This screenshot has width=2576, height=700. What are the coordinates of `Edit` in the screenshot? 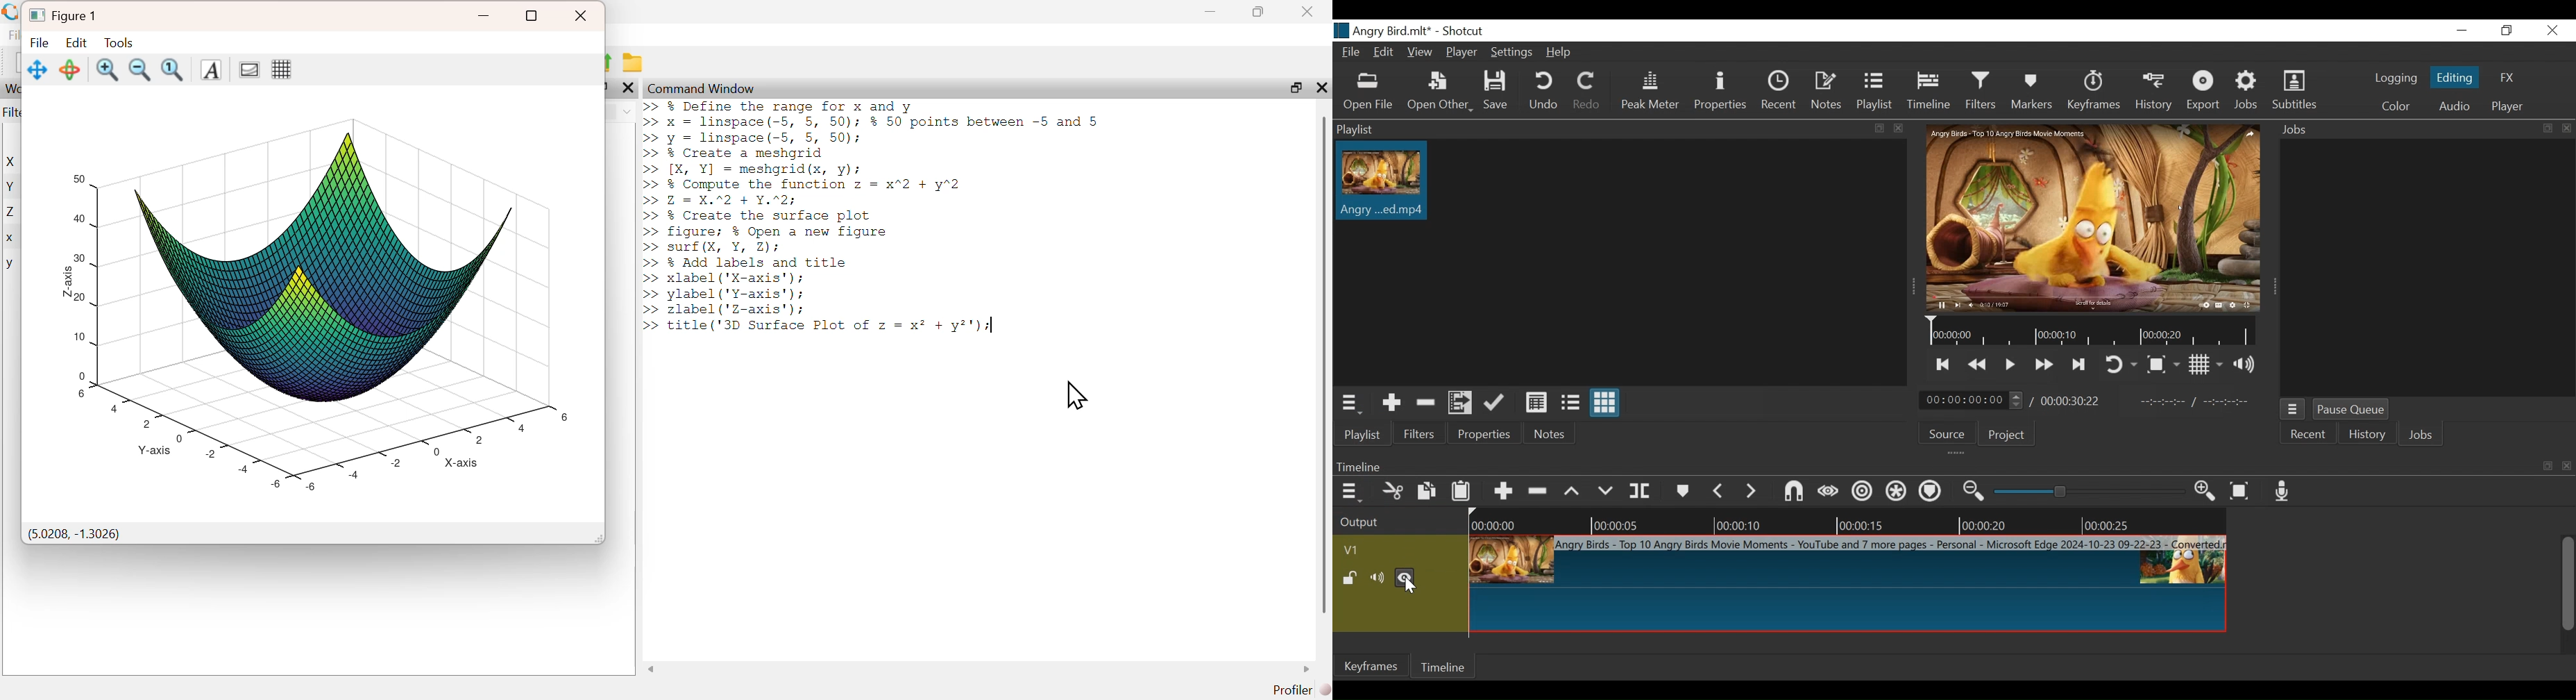 It's located at (1384, 52).